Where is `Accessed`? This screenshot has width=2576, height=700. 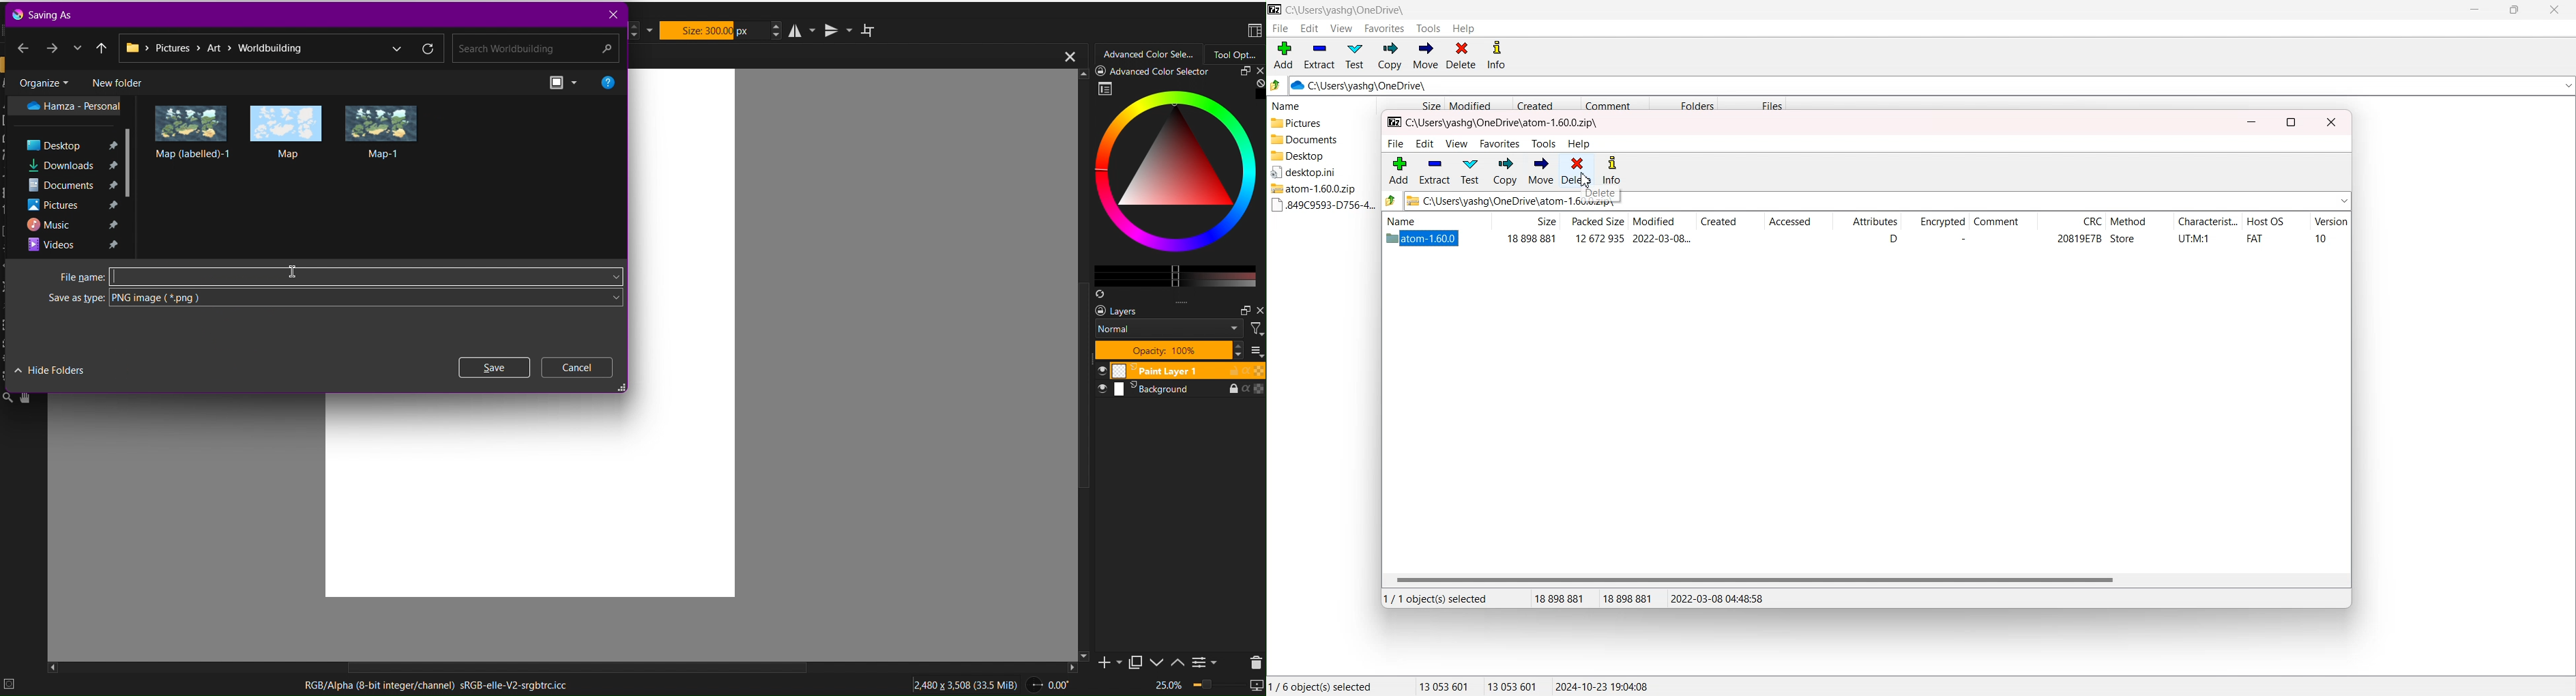 Accessed is located at coordinates (1797, 222).